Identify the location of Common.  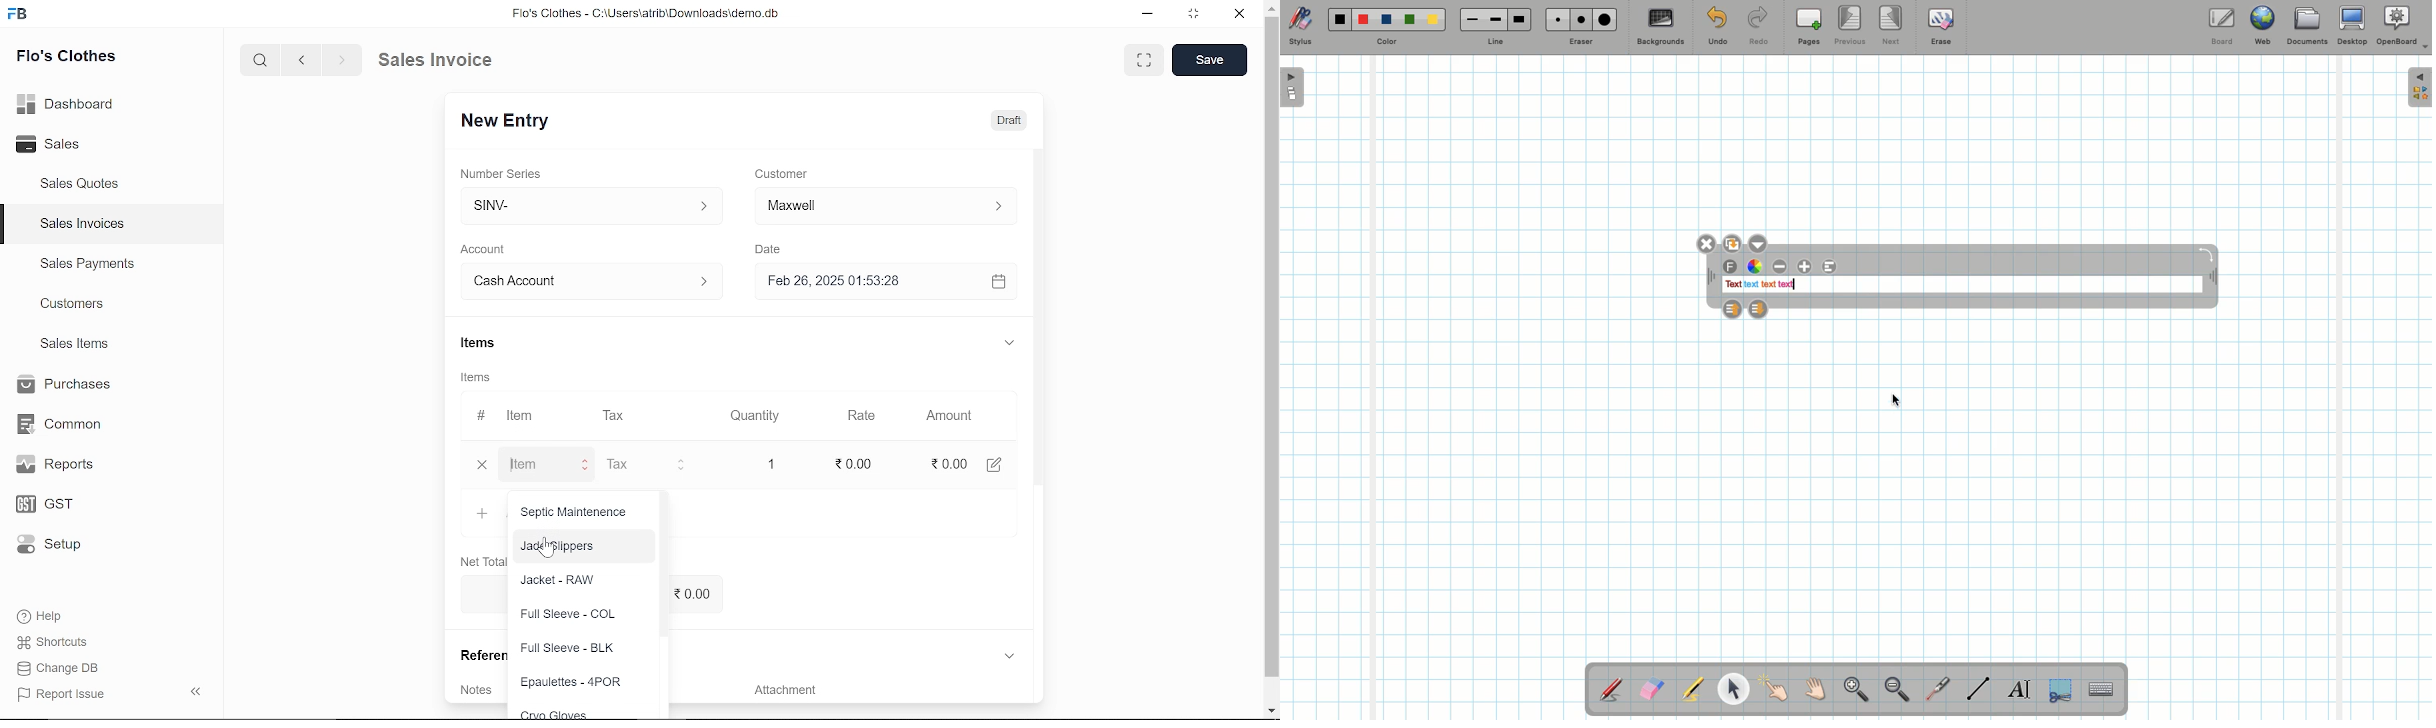
(62, 424).